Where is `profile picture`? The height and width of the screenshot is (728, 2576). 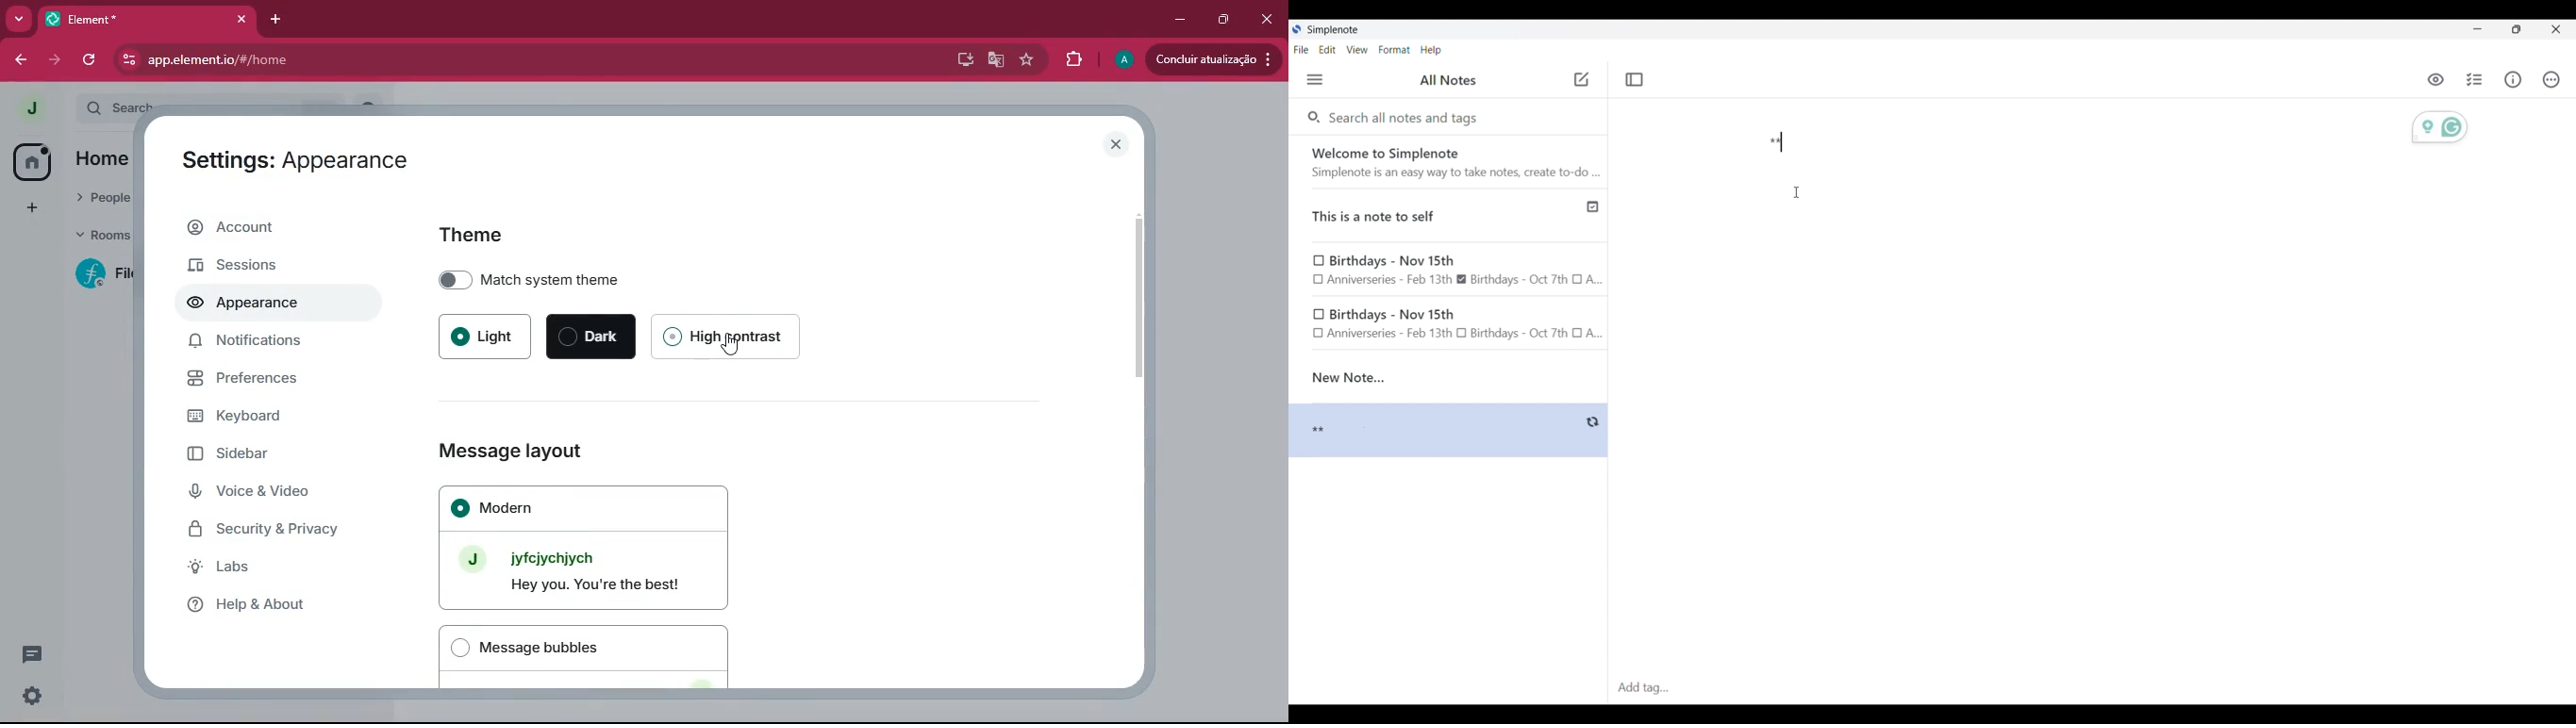
profile picture is located at coordinates (29, 108).